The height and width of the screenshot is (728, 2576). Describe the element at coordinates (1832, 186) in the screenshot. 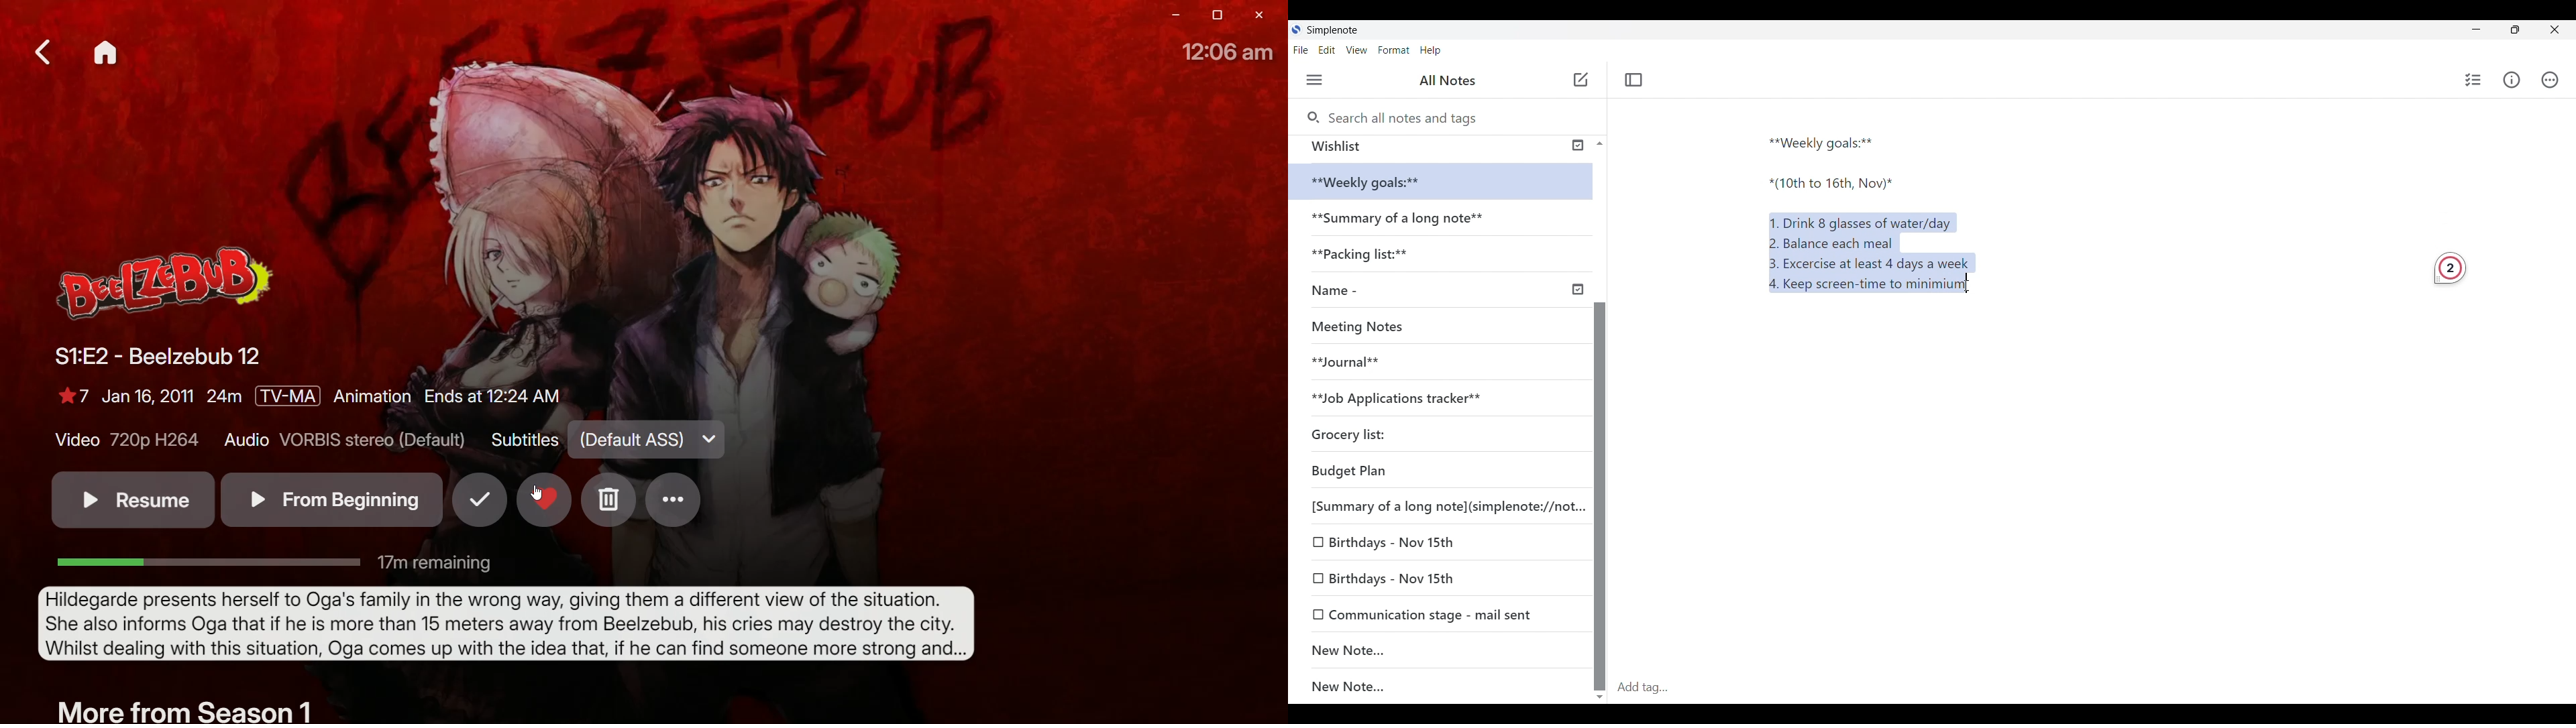

I see `*(10th to 16th, Nov)*` at that location.